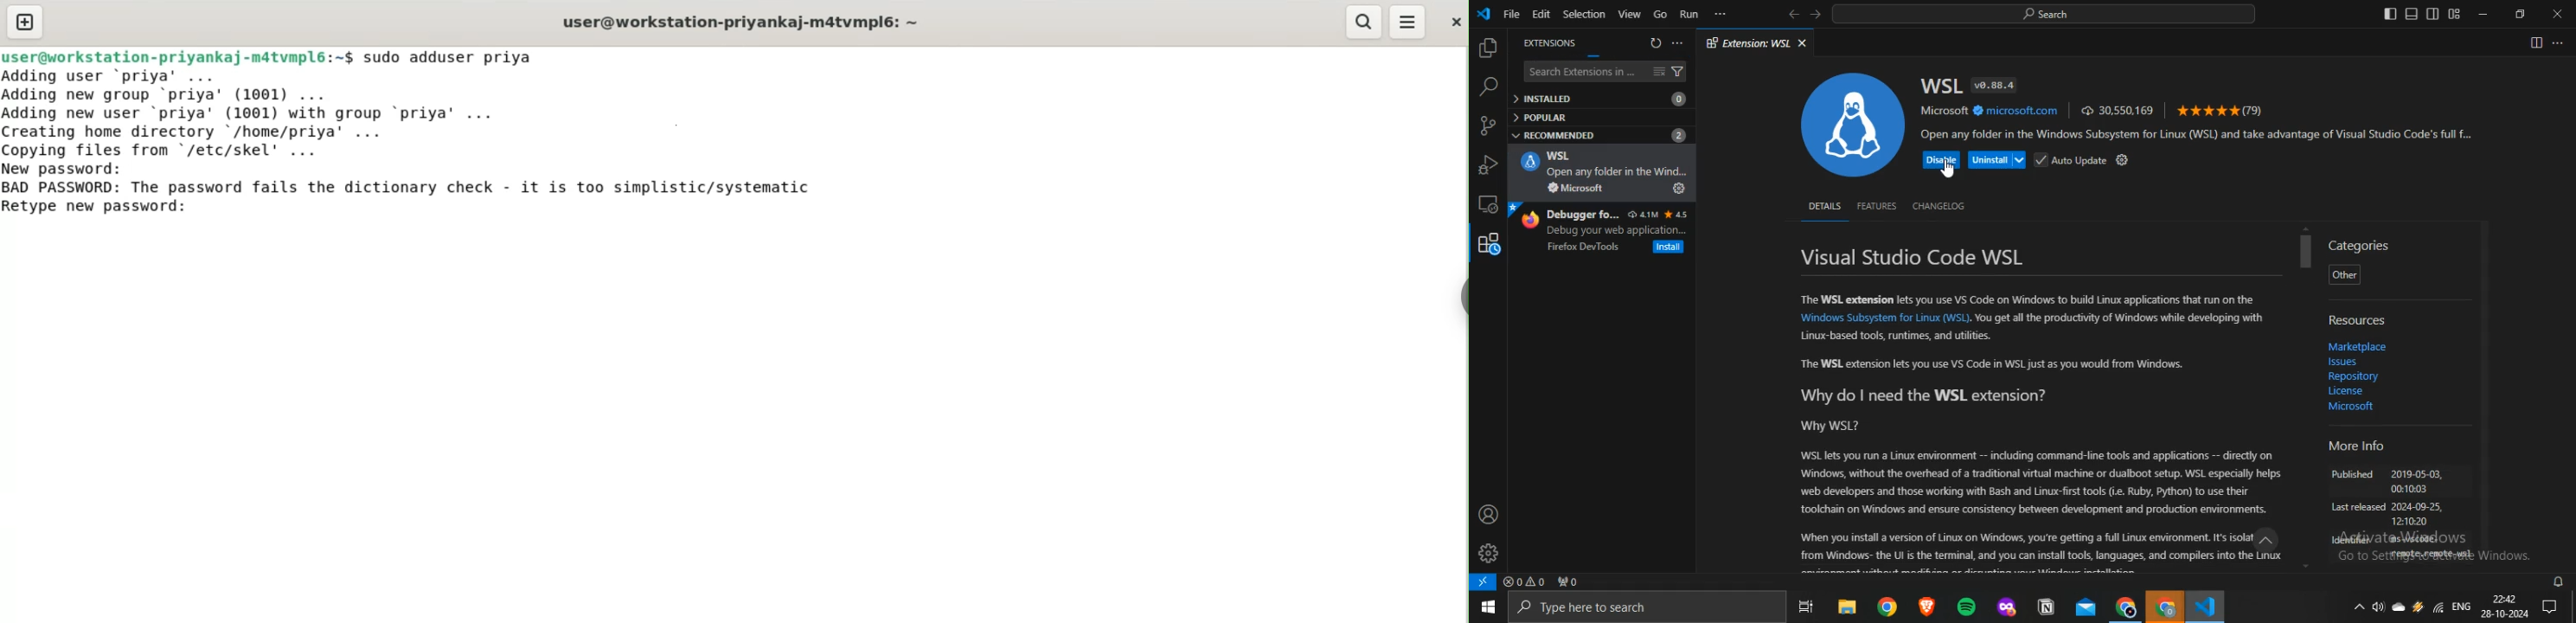 This screenshot has height=644, width=2576. Describe the element at coordinates (1487, 48) in the screenshot. I see `explorer` at that location.